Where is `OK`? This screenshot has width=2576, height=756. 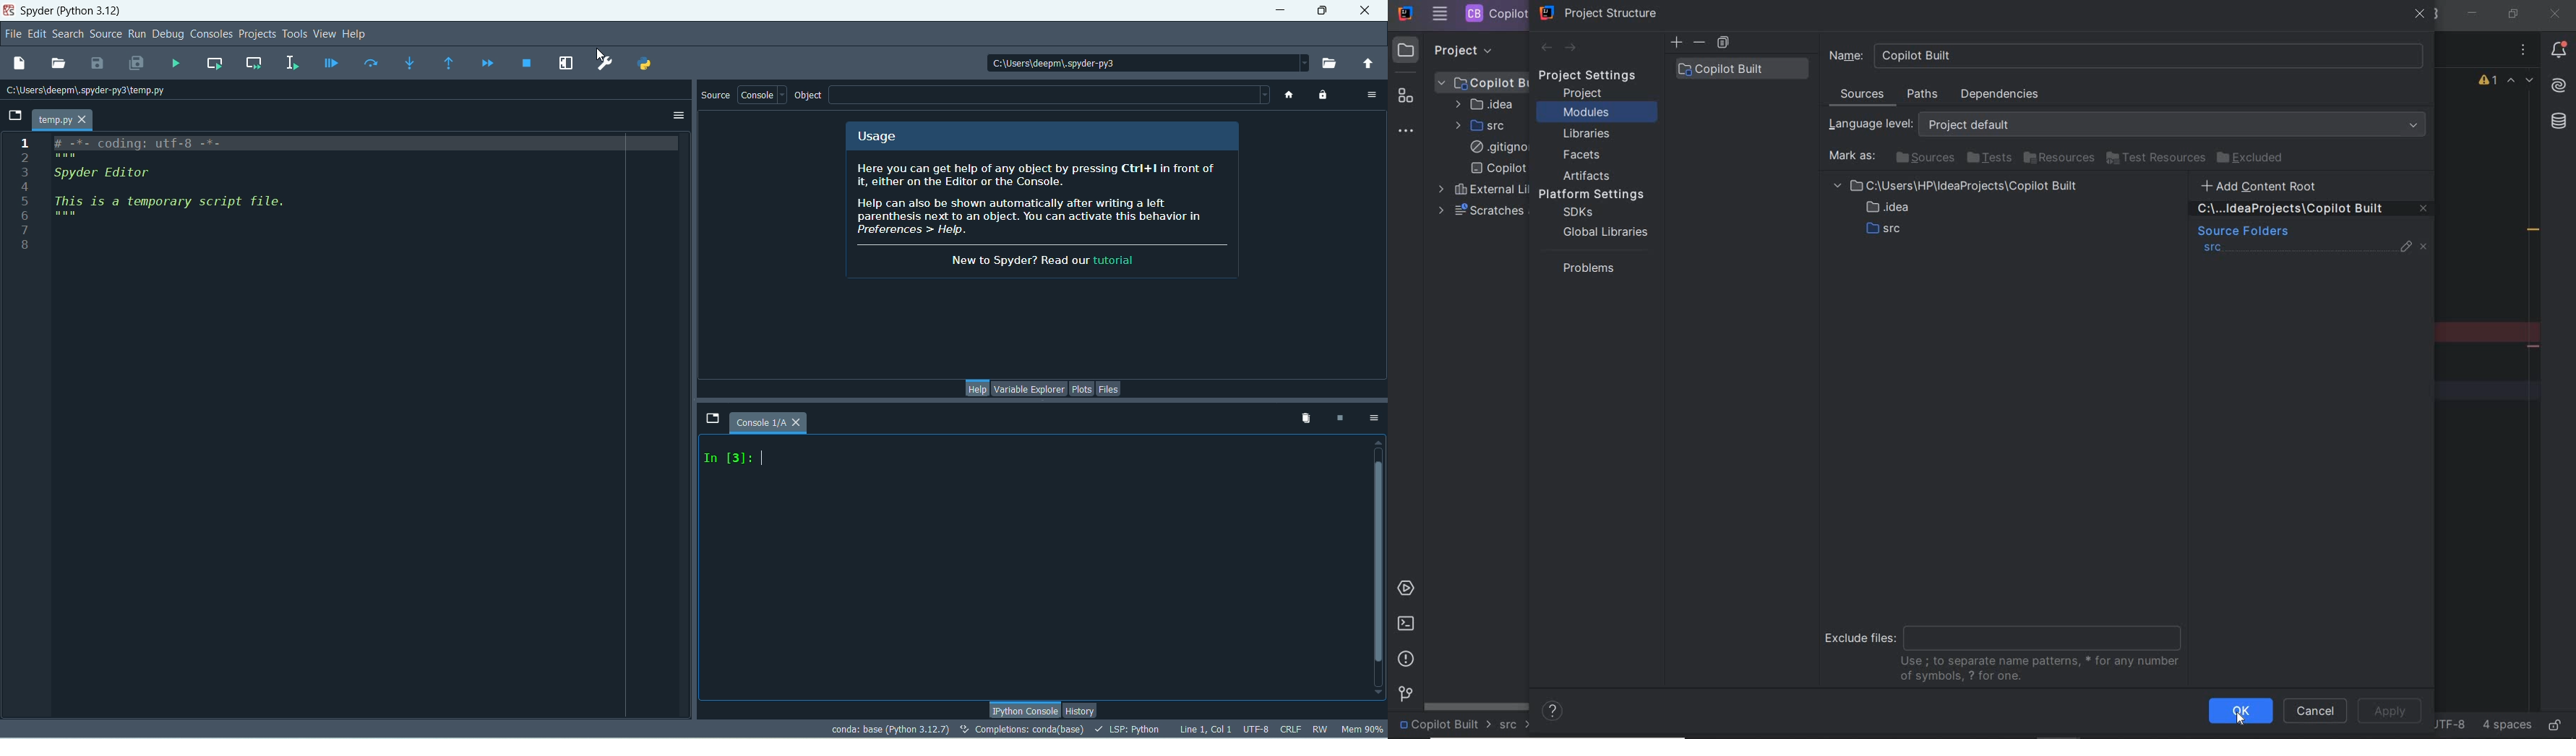
OK is located at coordinates (2241, 711).